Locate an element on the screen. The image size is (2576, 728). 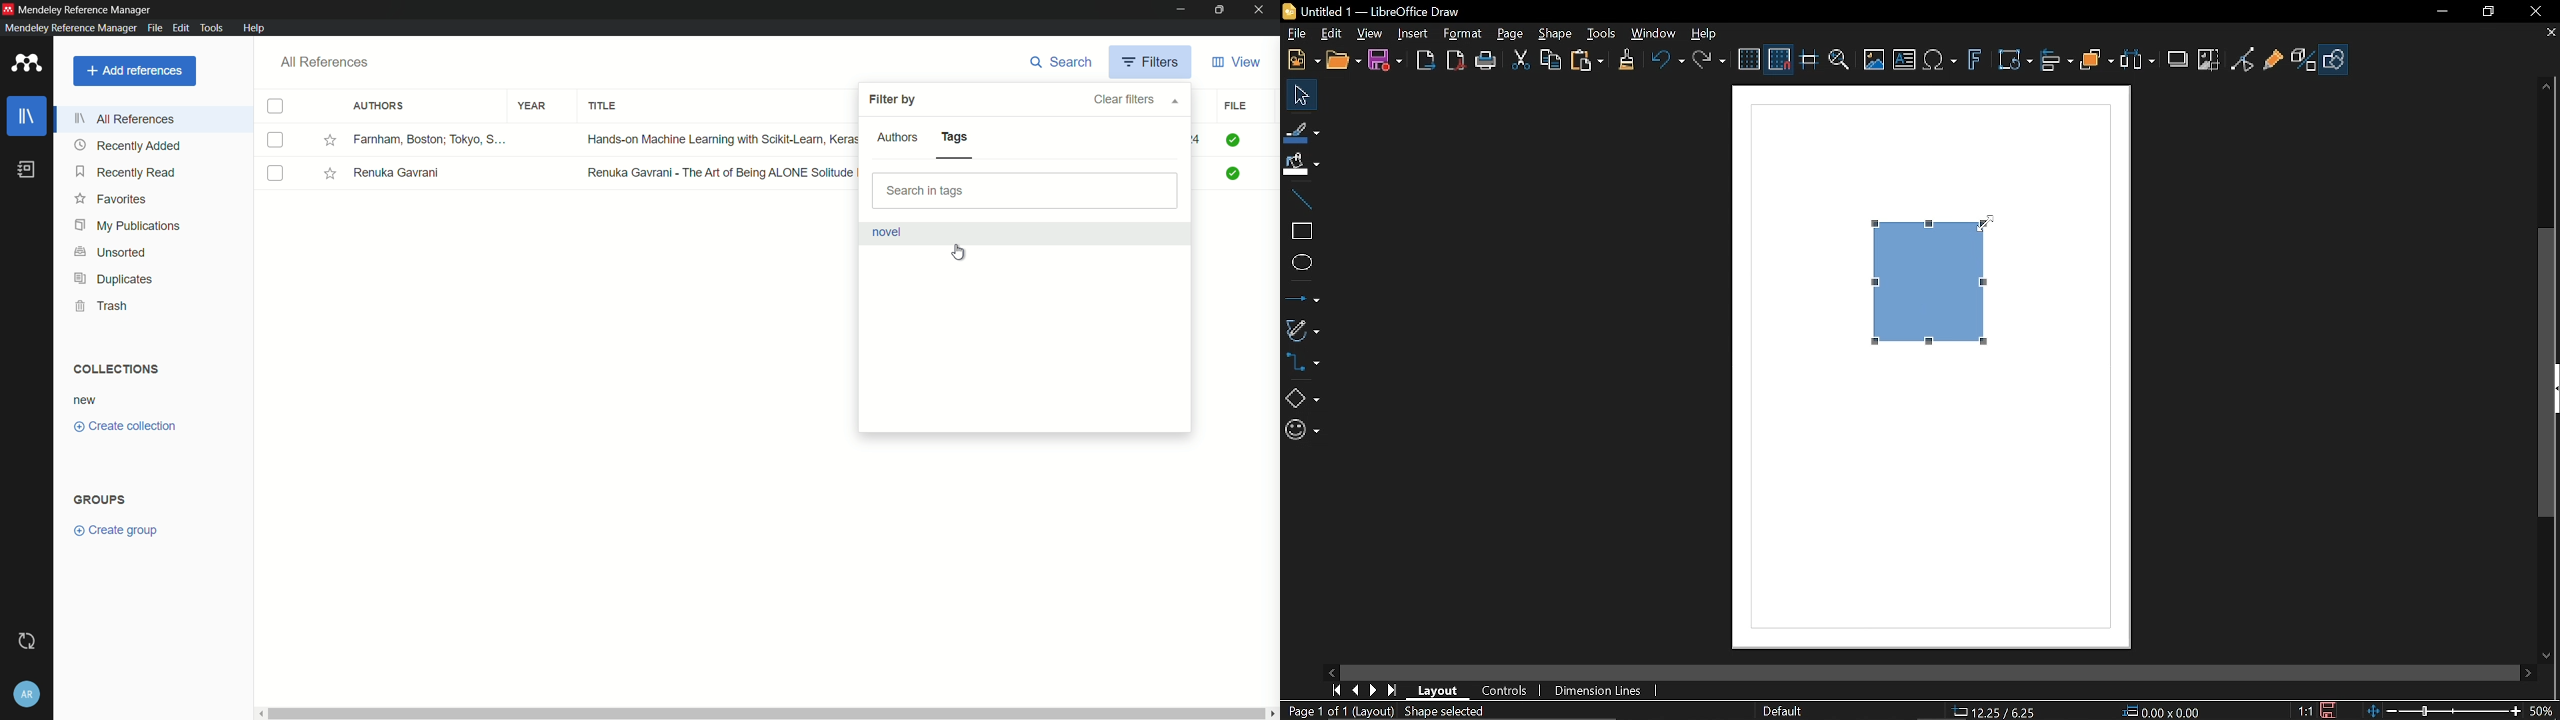
search in tags is located at coordinates (1025, 191).